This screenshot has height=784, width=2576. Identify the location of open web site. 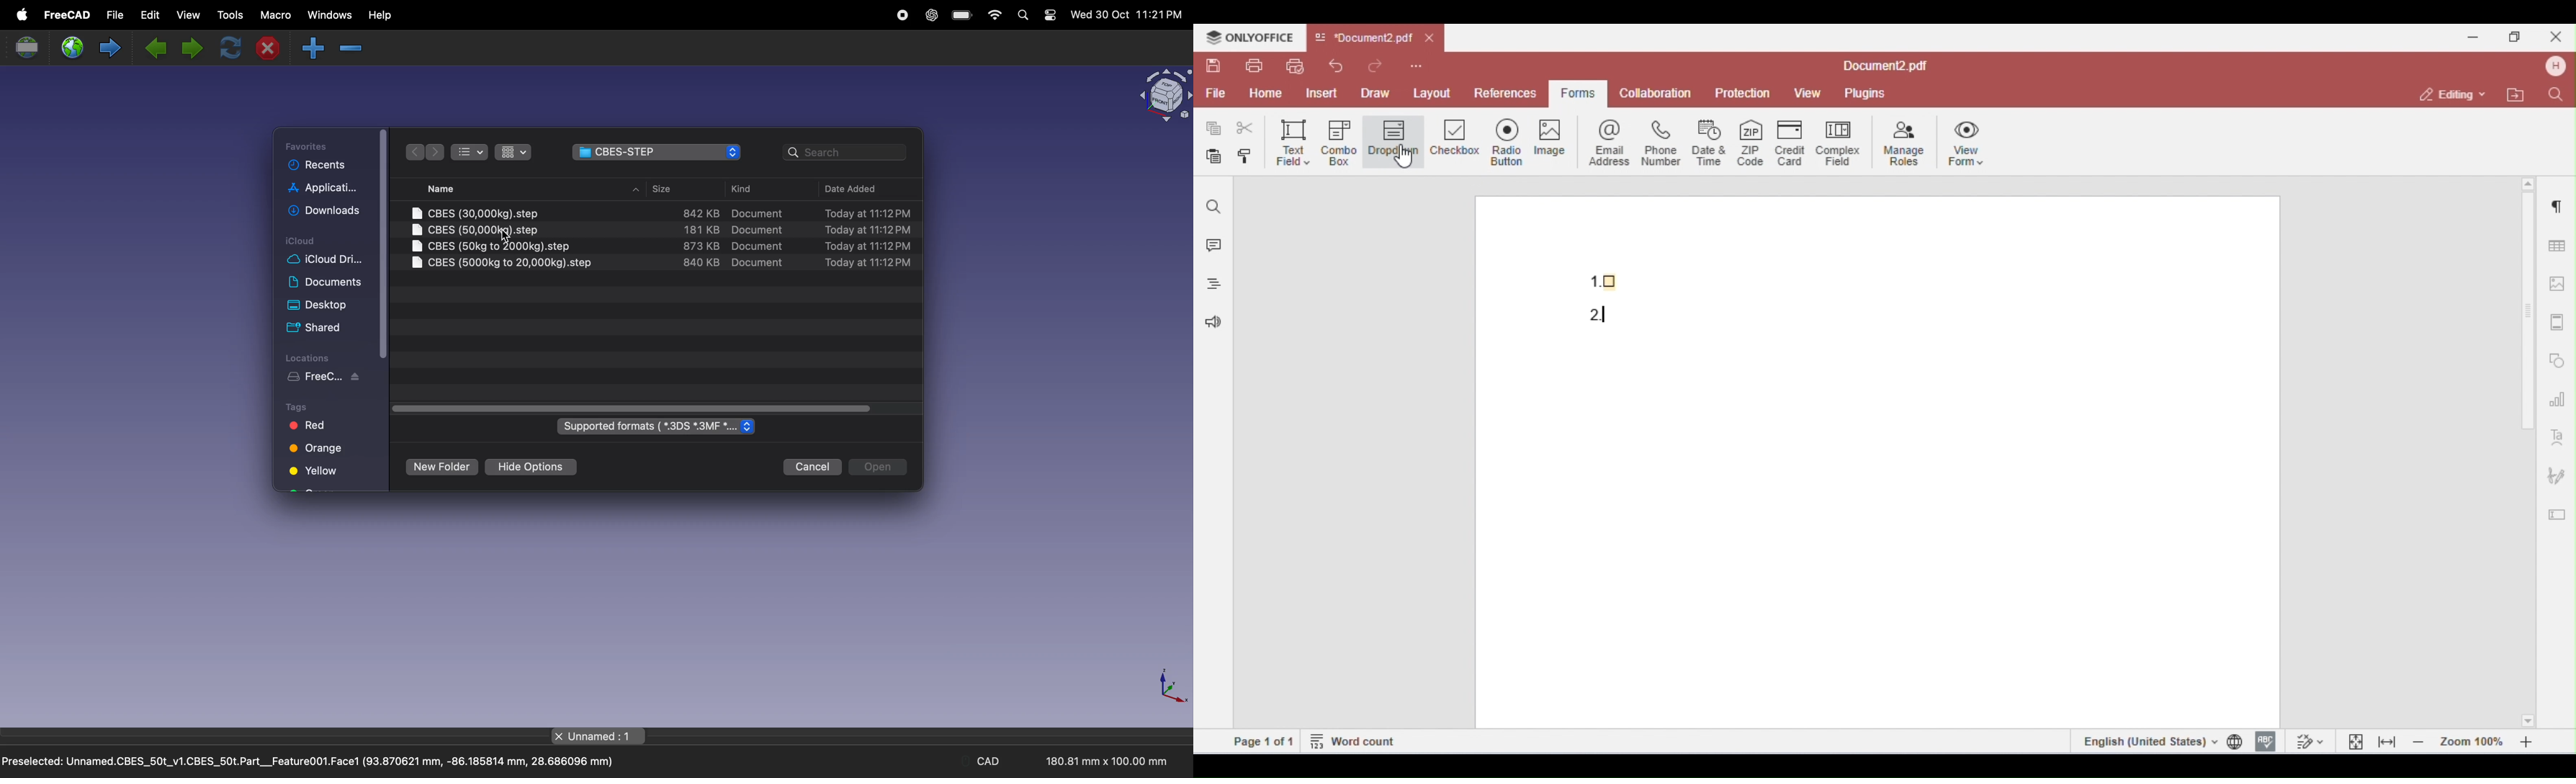
(72, 47).